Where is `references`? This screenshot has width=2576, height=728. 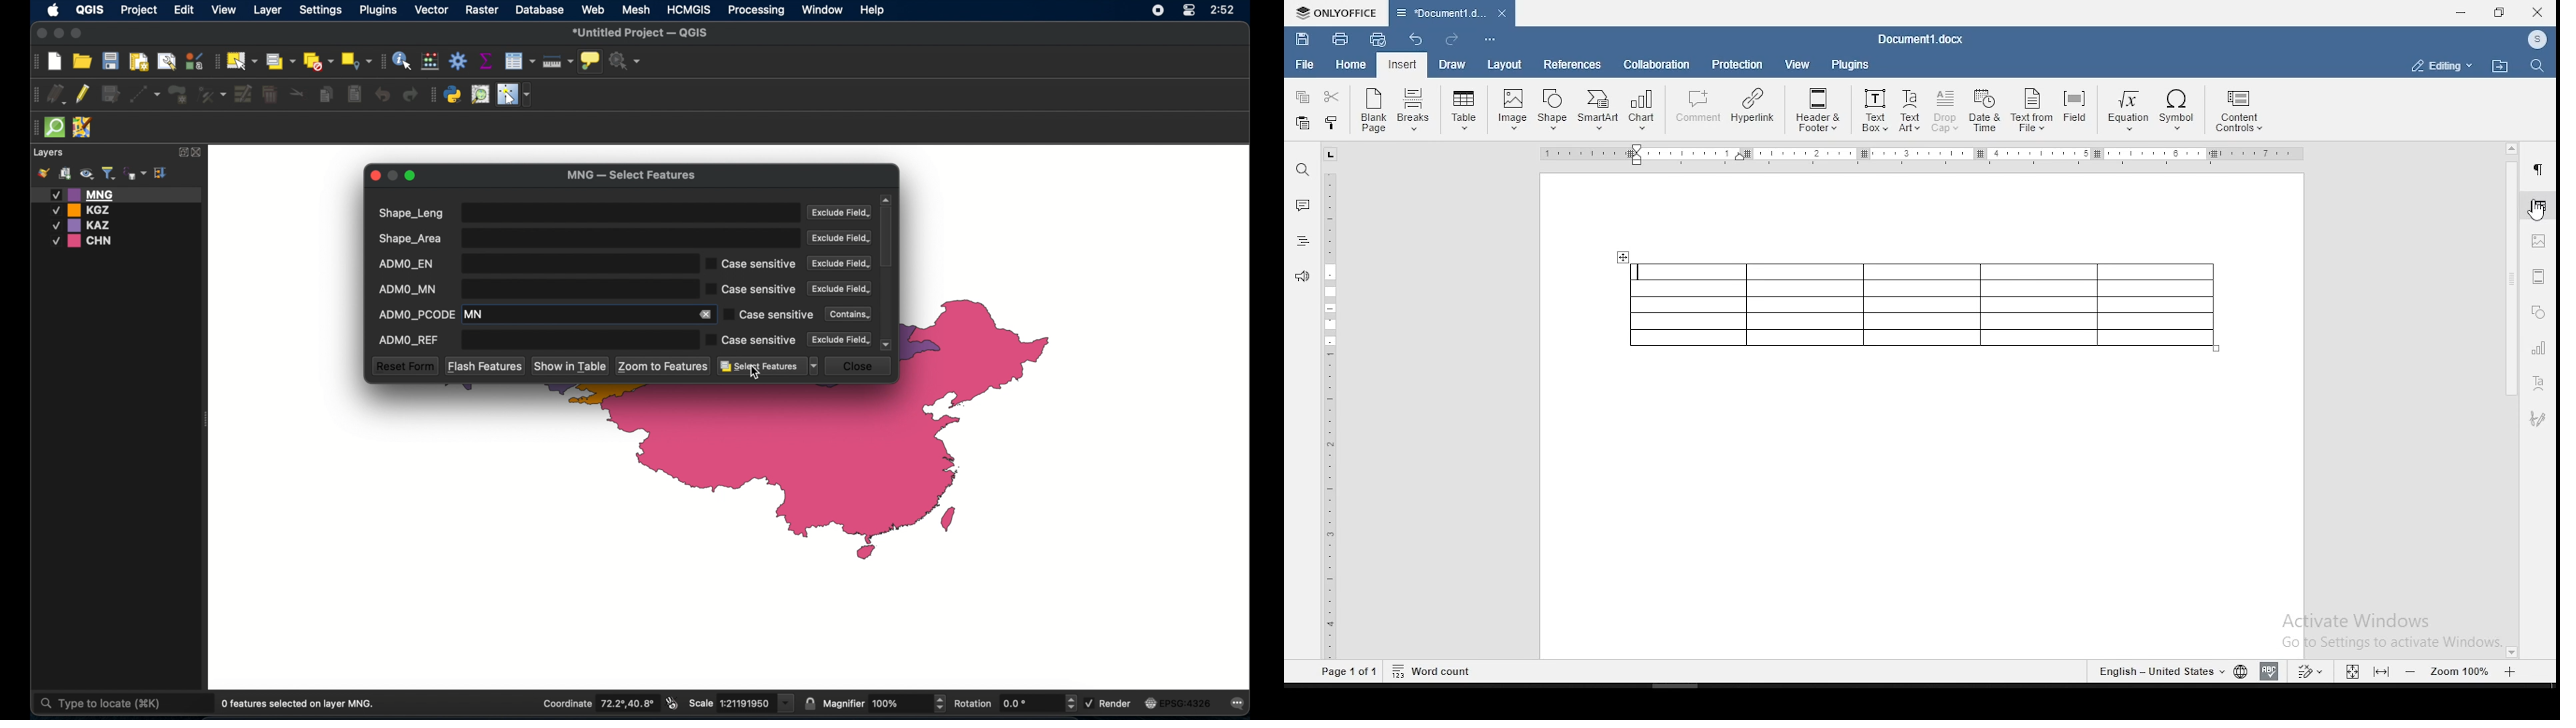 references is located at coordinates (1571, 65).